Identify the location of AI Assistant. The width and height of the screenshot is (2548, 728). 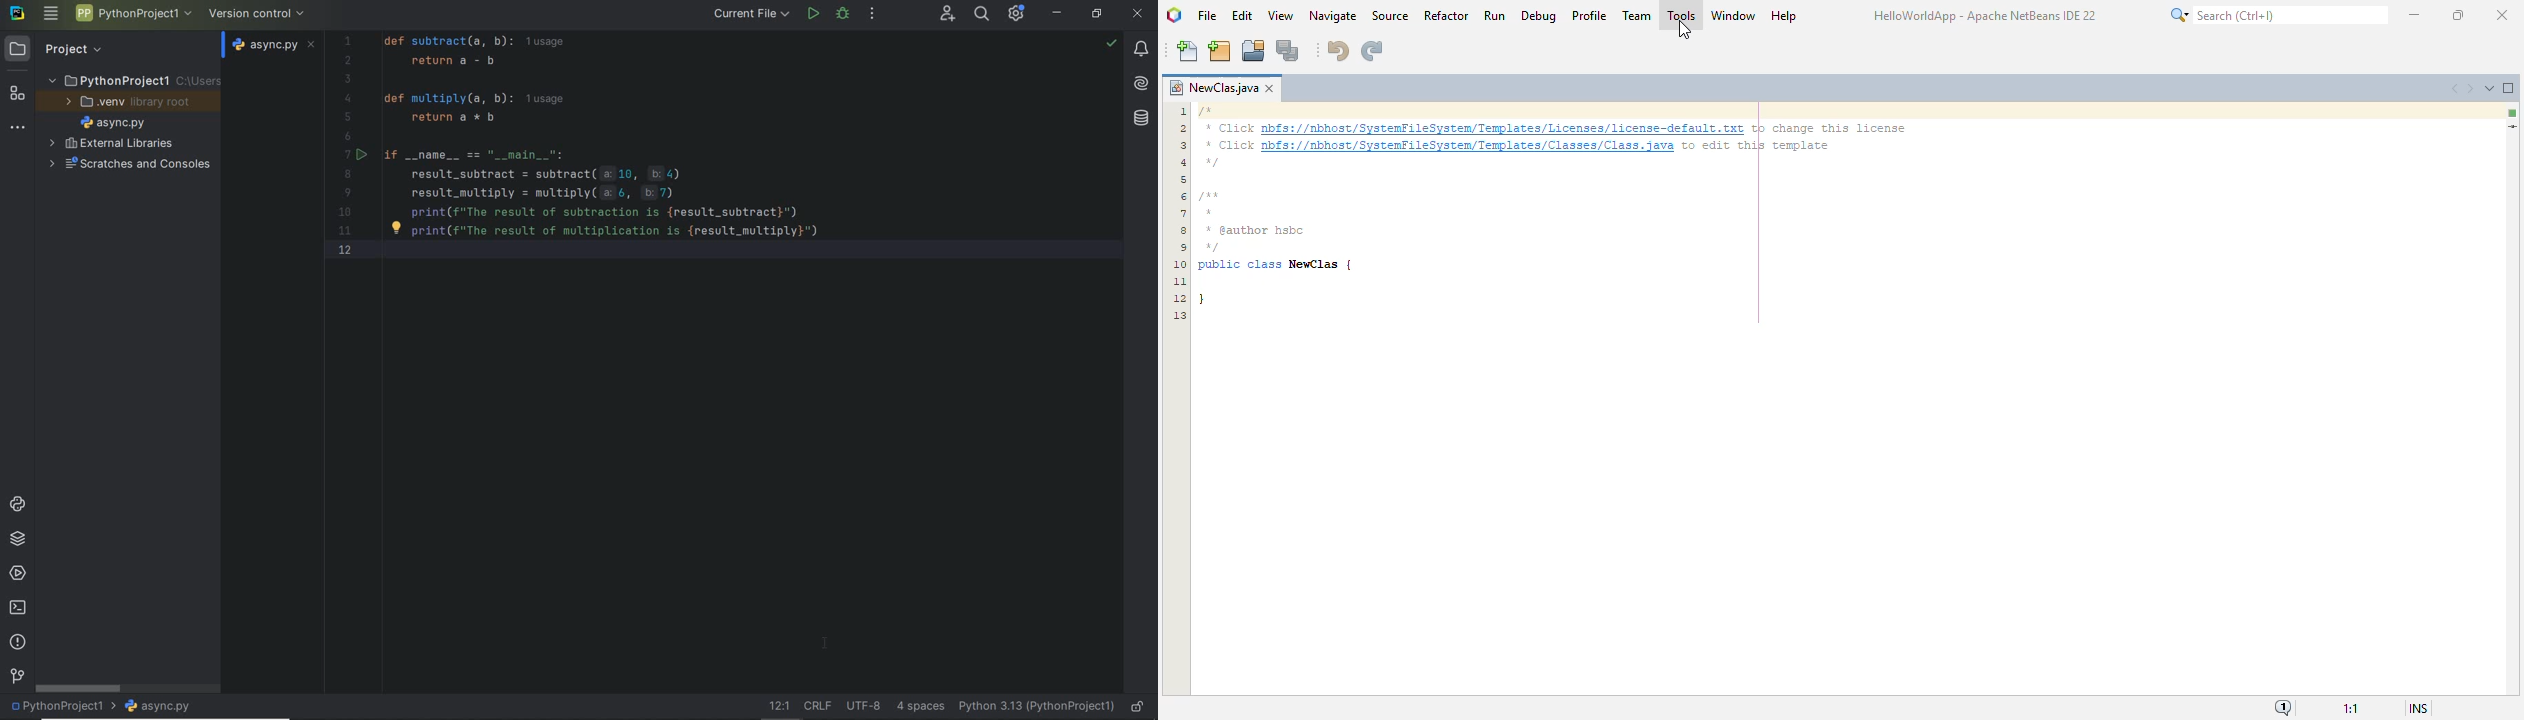
(1141, 83).